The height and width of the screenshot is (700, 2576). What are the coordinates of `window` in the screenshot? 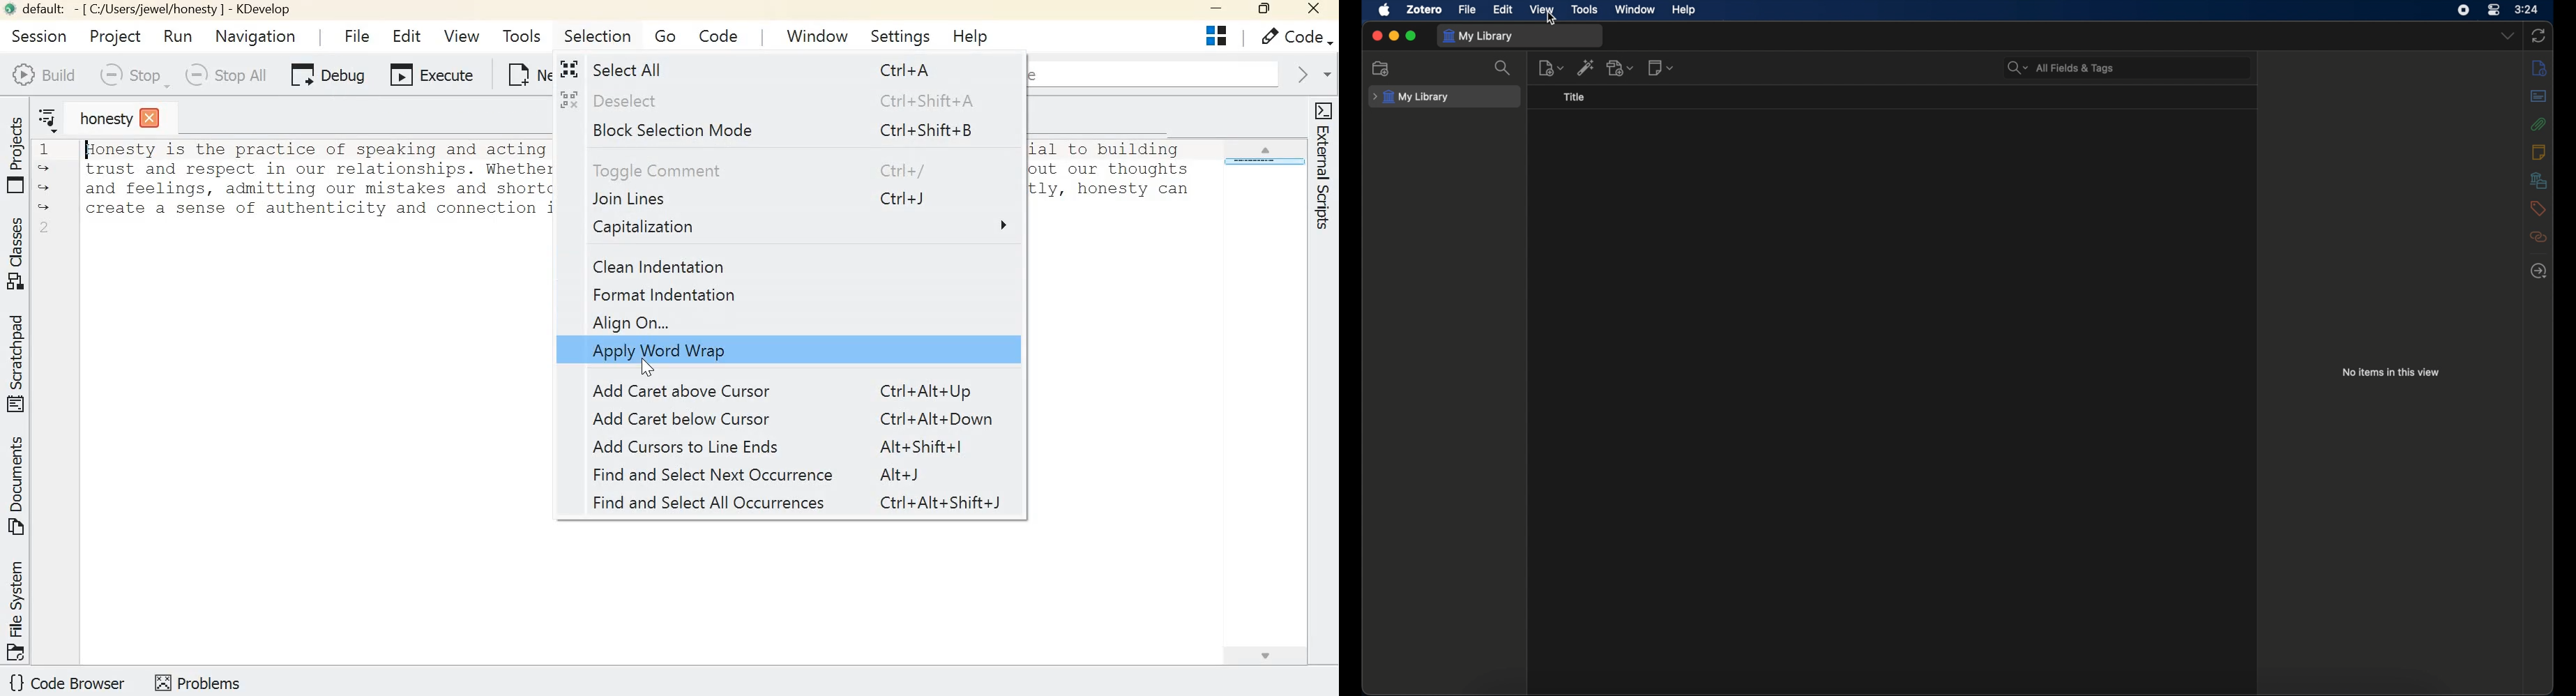 It's located at (1633, 8).